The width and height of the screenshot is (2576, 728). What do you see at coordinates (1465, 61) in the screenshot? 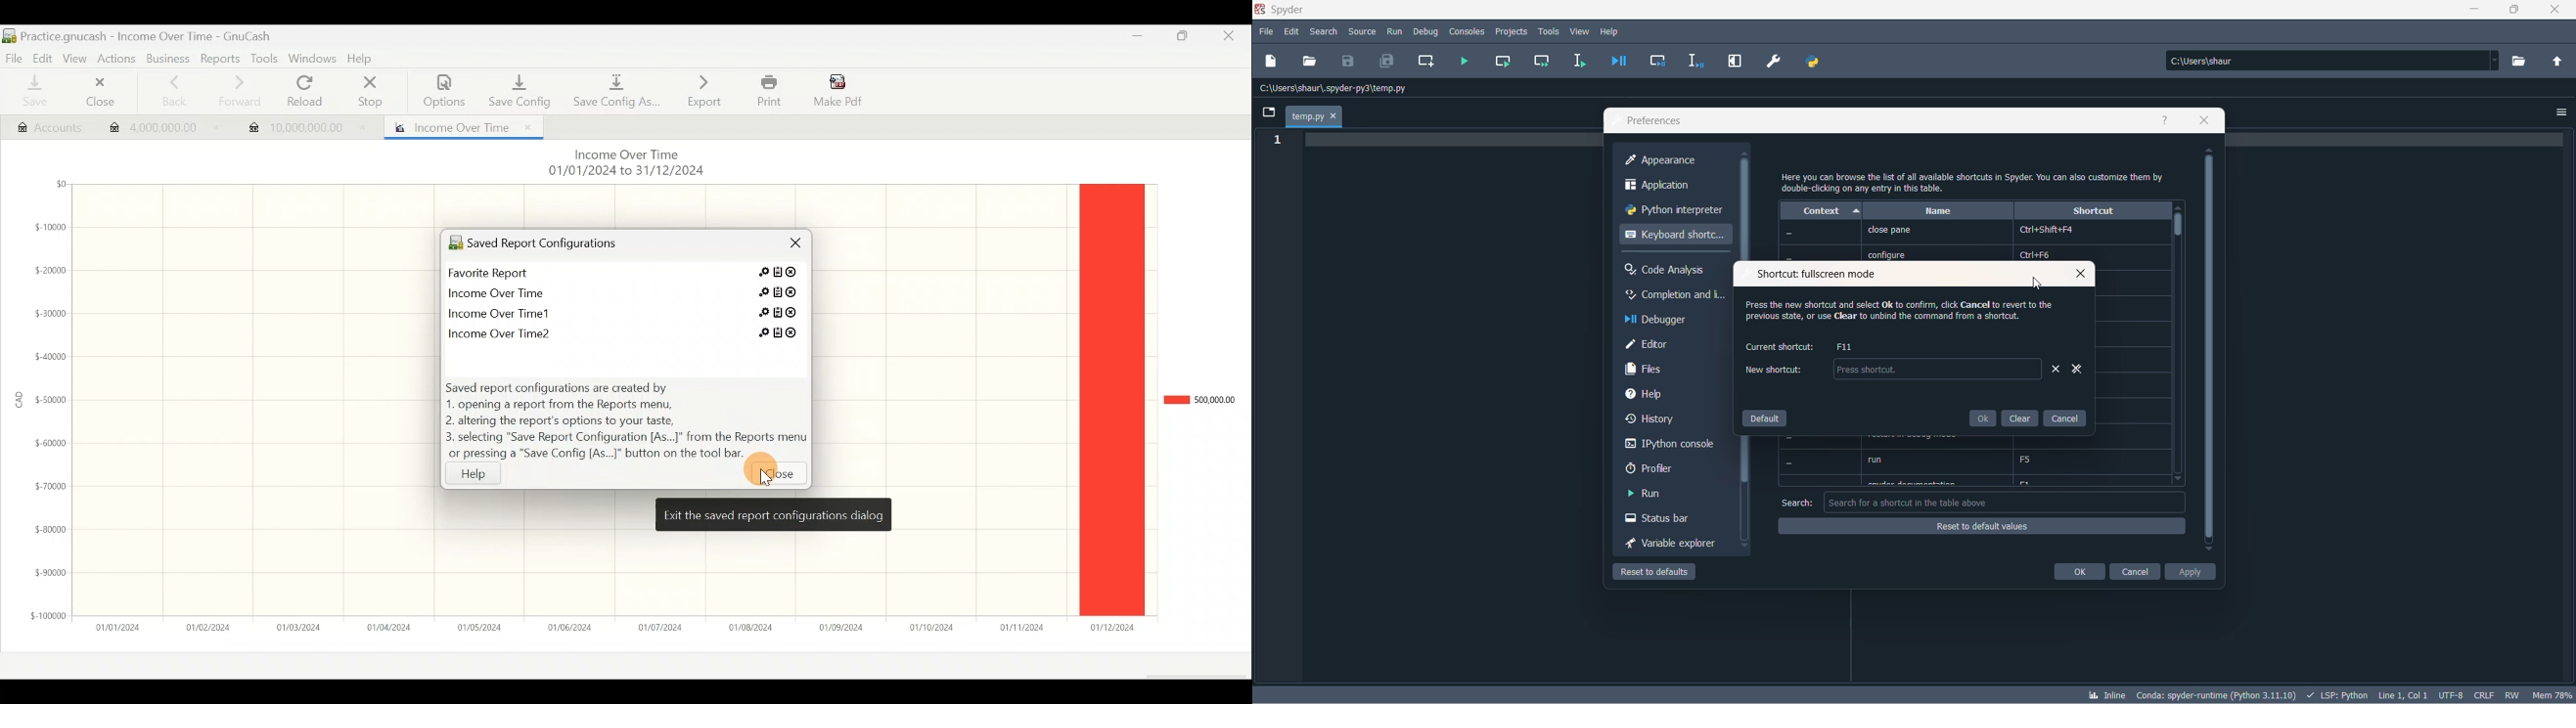
I see `run file` at bounding box center [1465, 61].